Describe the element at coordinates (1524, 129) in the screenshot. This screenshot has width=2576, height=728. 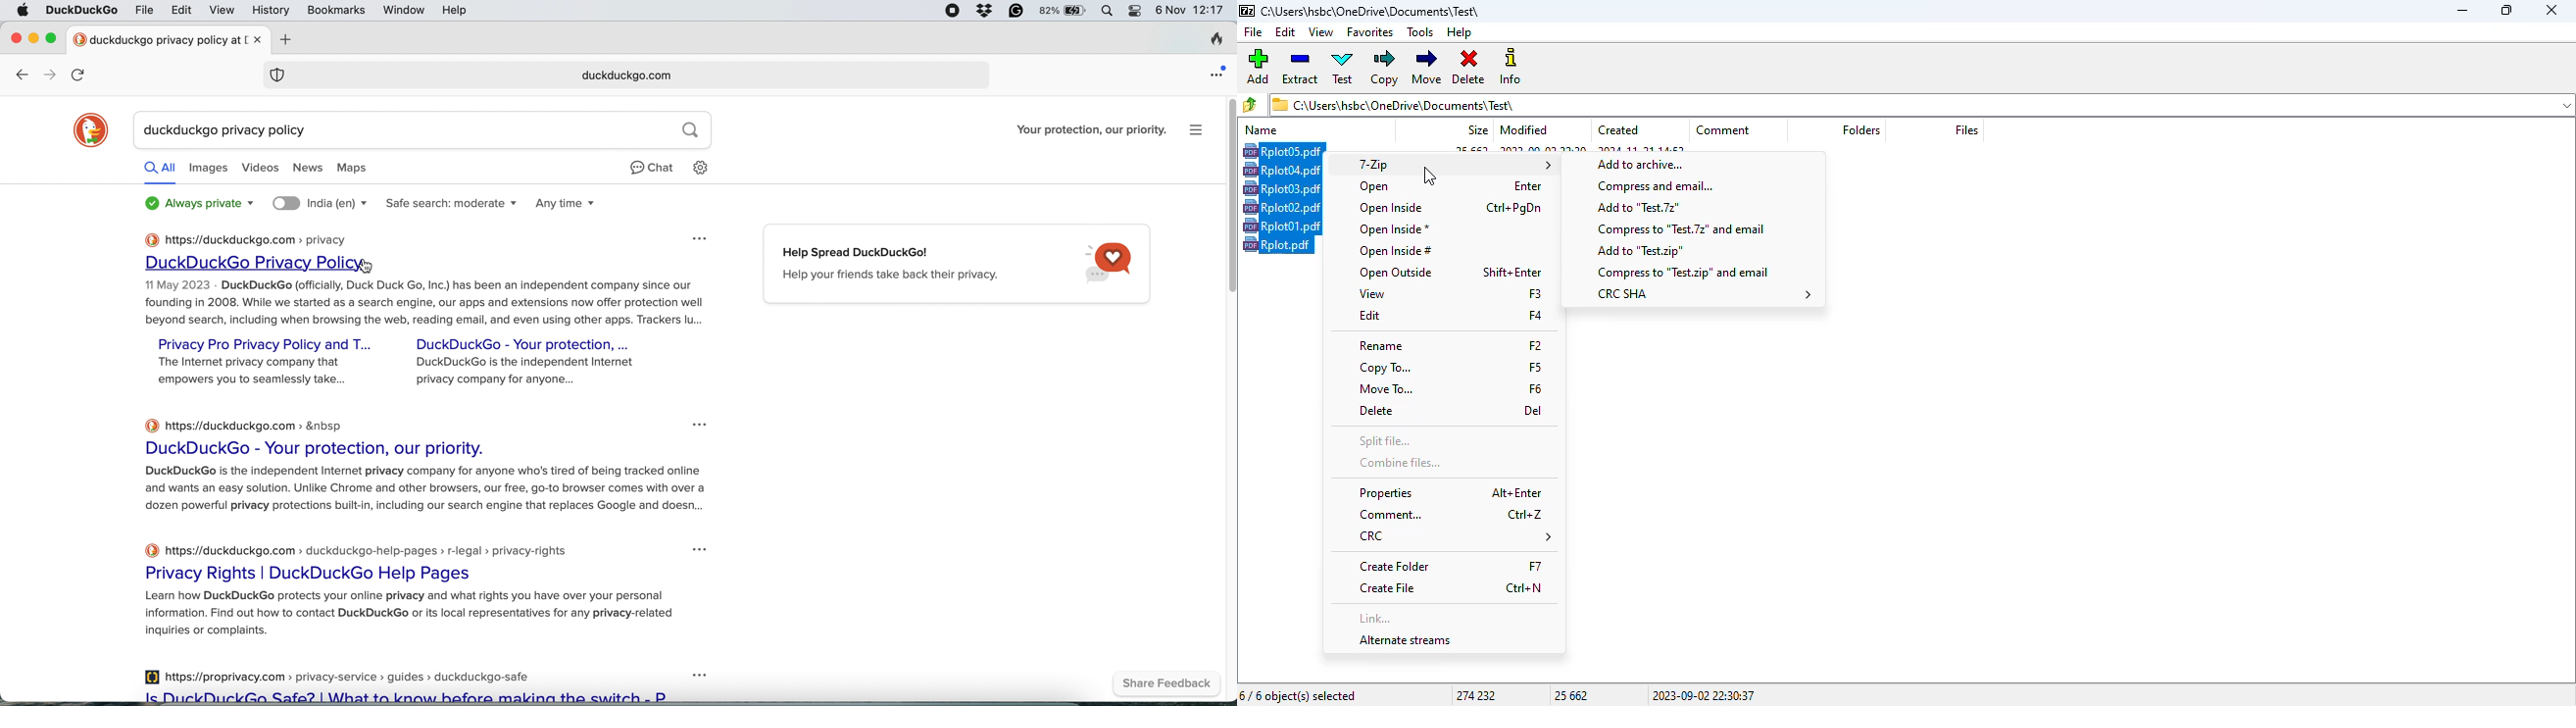
I see `modified` at that location.